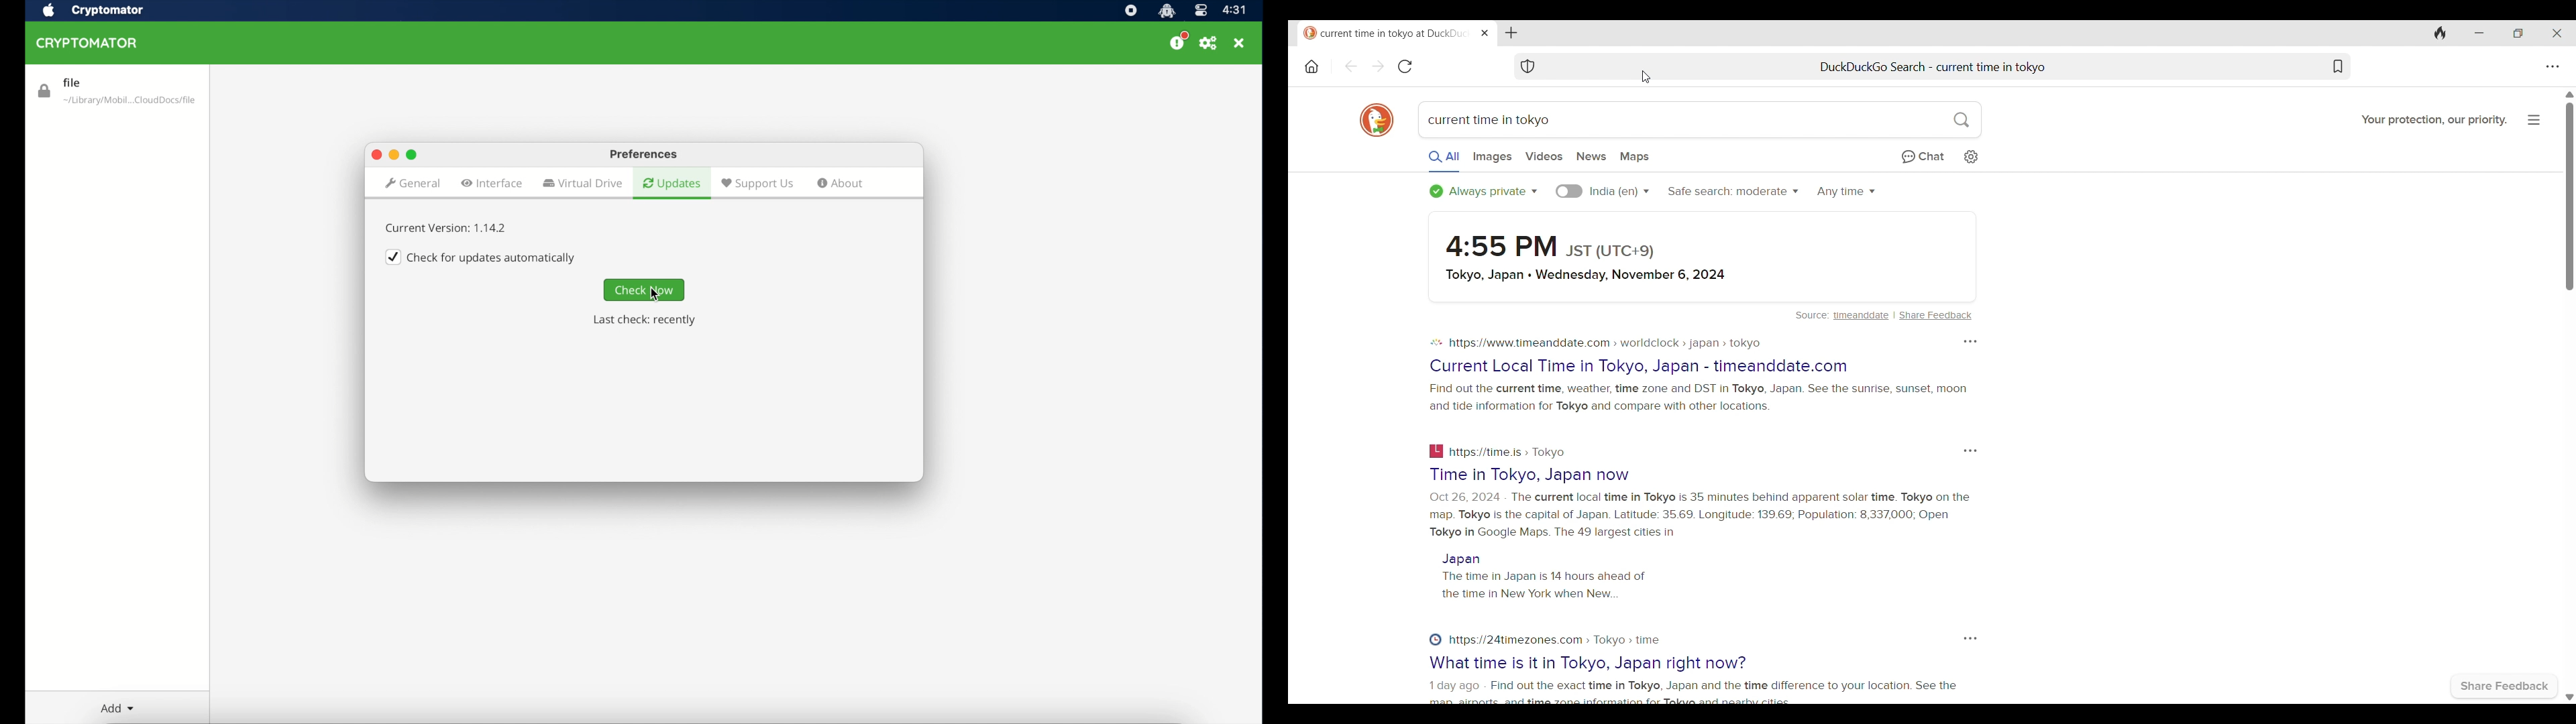 This screenshot has width=2576, height=728. I want to click on suport us, so click(757, 183).